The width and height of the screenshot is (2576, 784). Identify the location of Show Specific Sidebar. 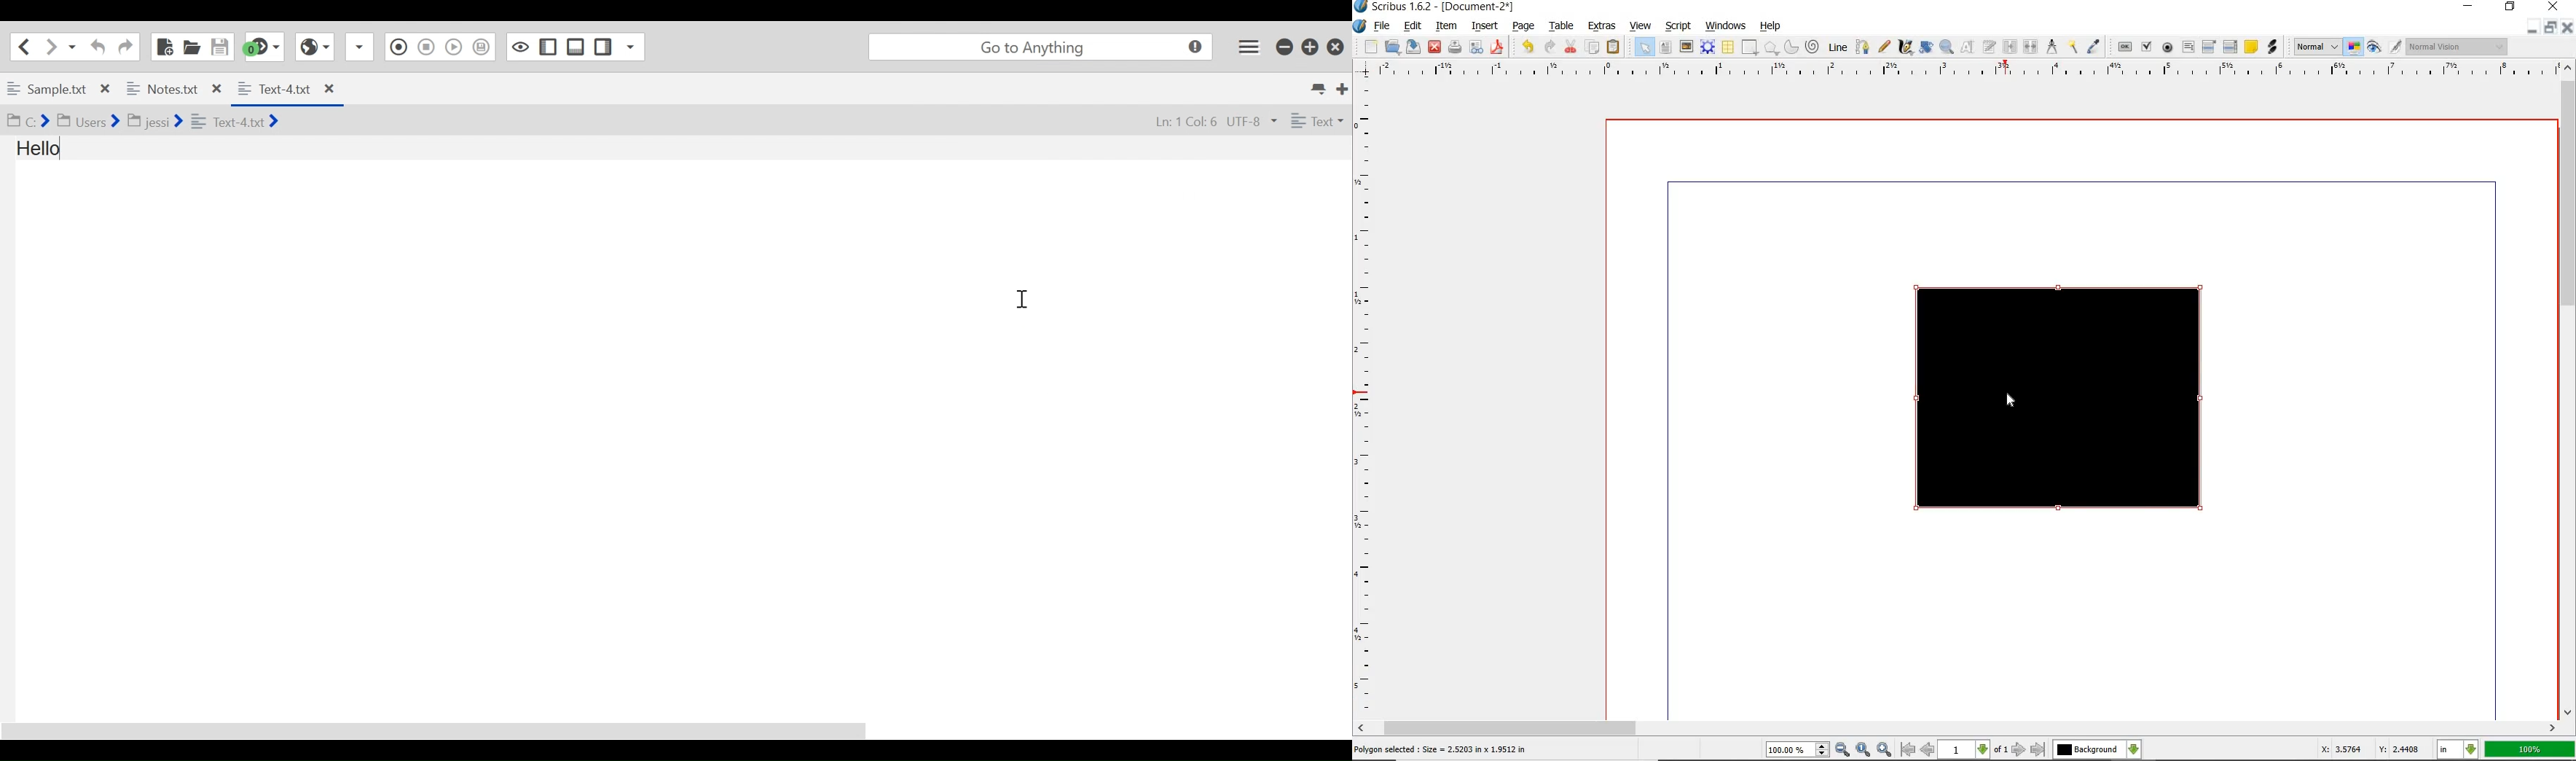
(629, 47).